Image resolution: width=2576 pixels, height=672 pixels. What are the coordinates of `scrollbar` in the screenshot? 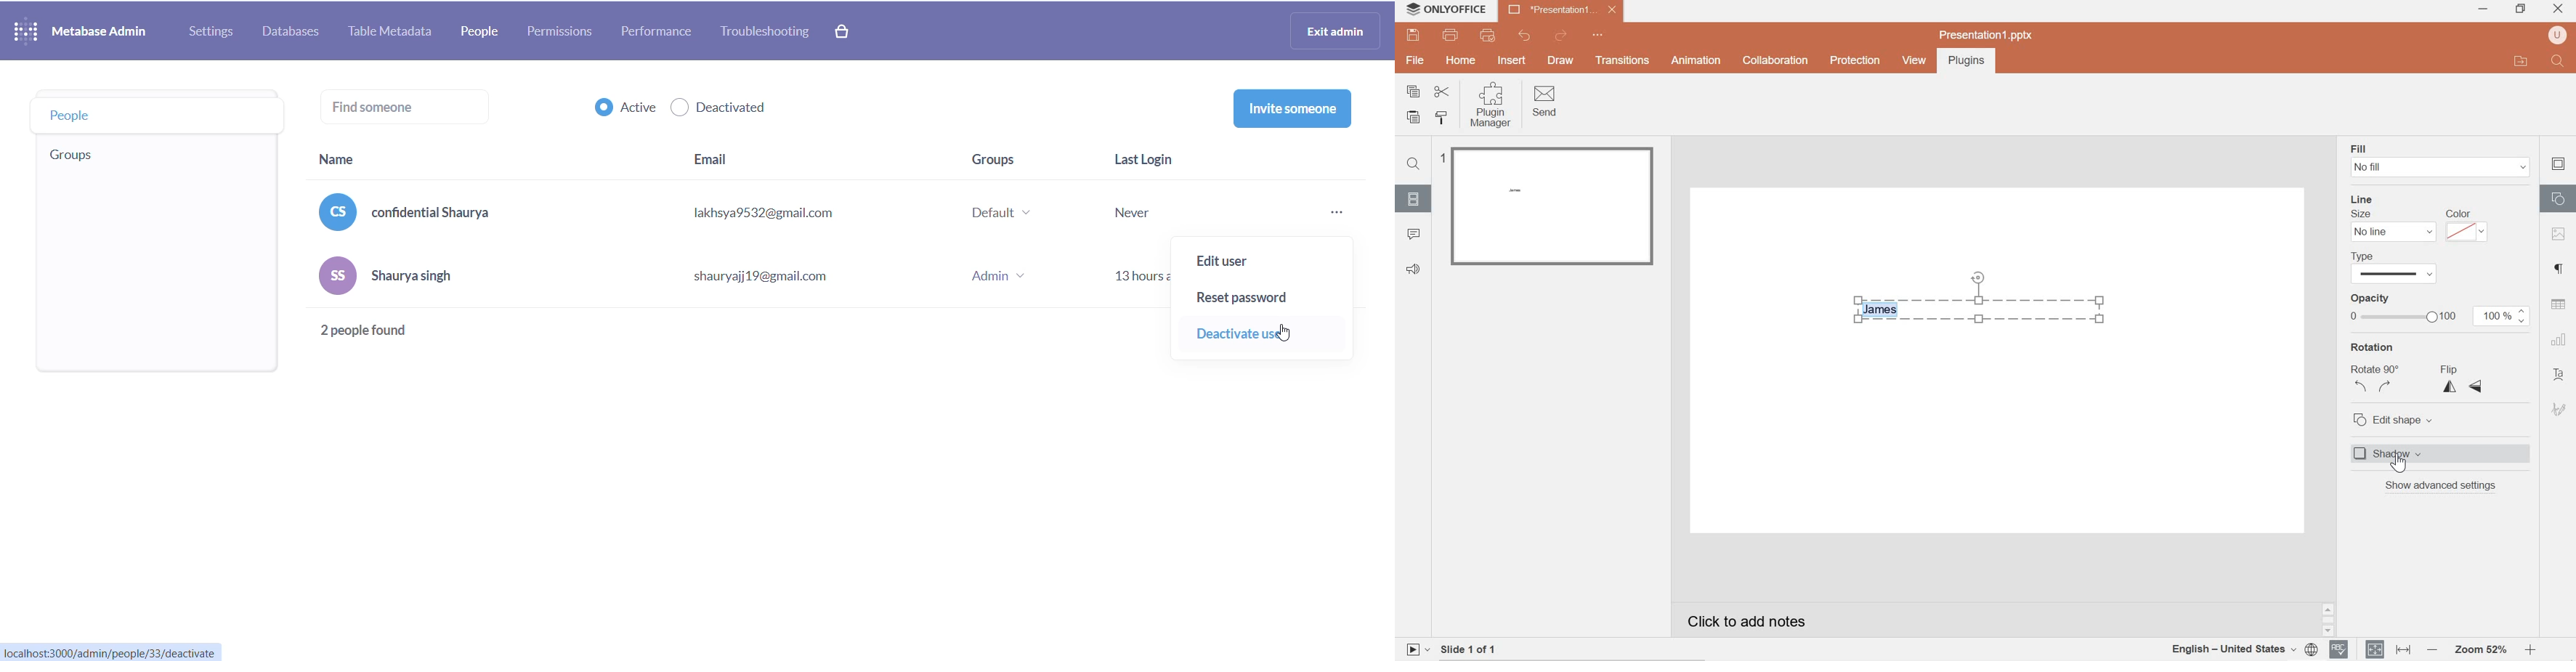 It's located at (2328, 620).